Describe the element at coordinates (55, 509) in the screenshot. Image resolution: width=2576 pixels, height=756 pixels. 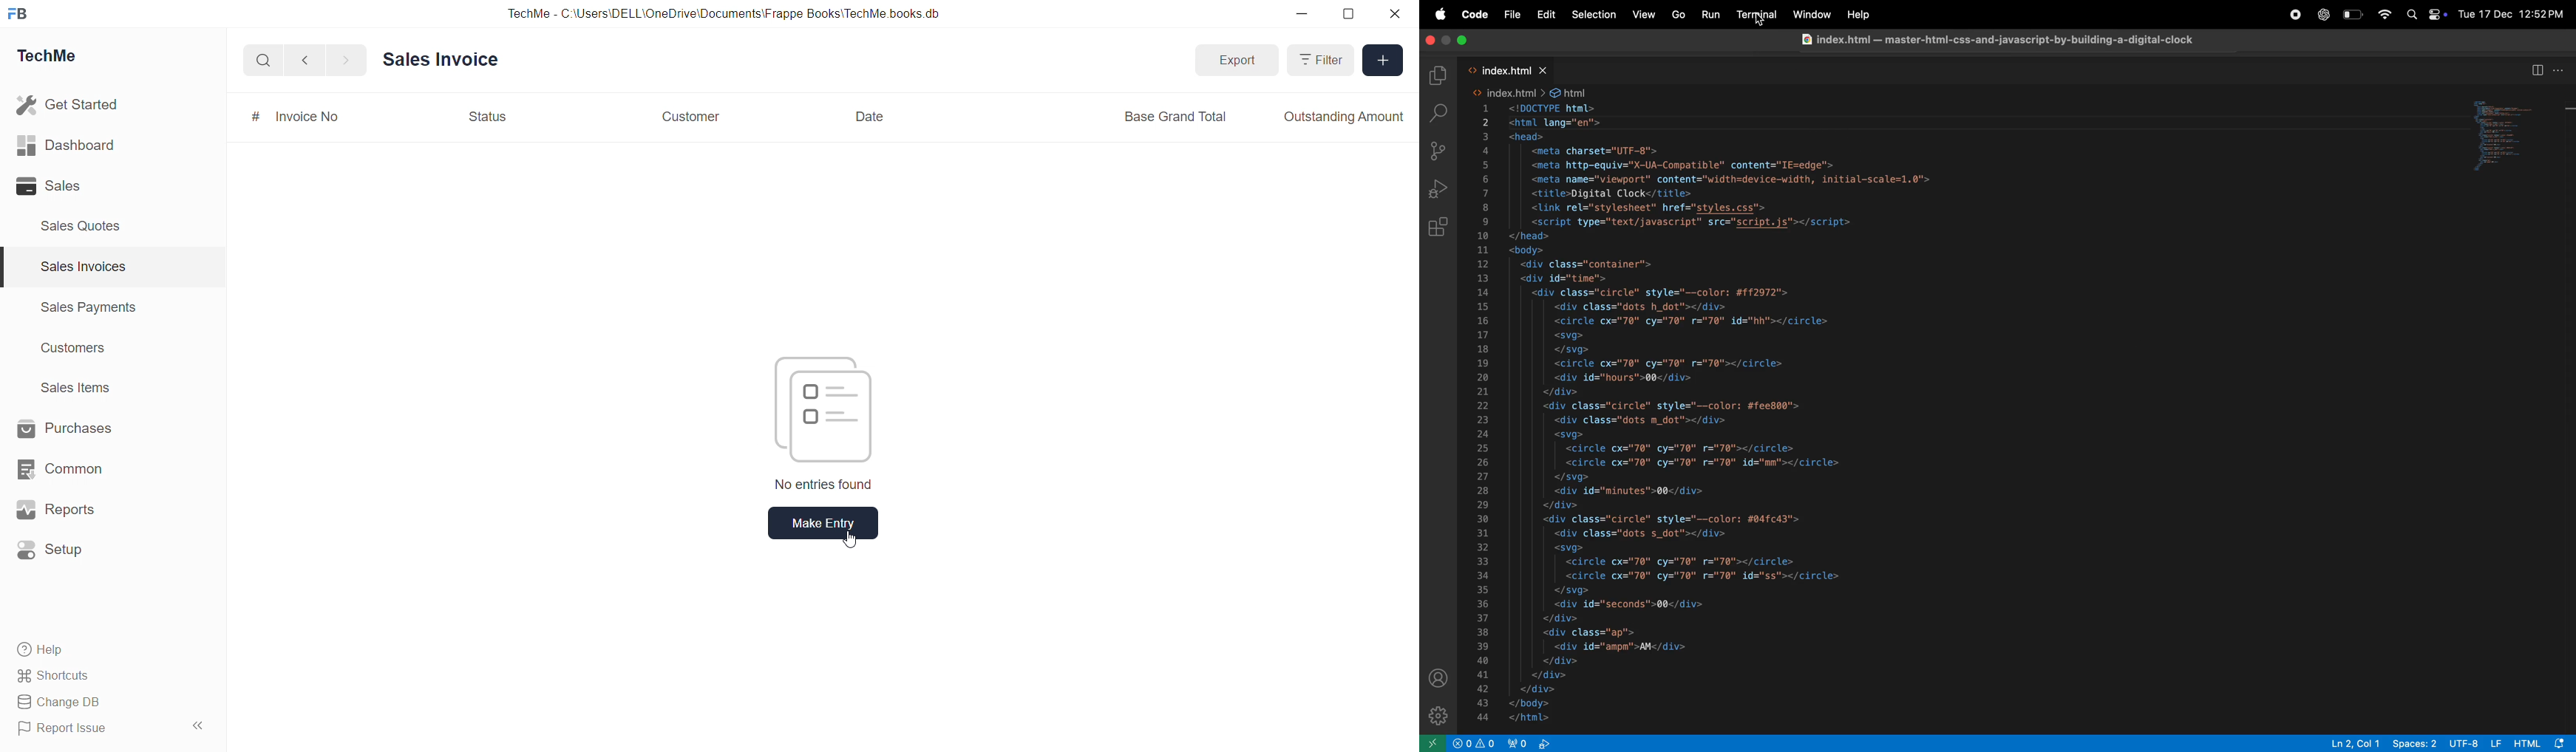
I see `Reports` at that location.